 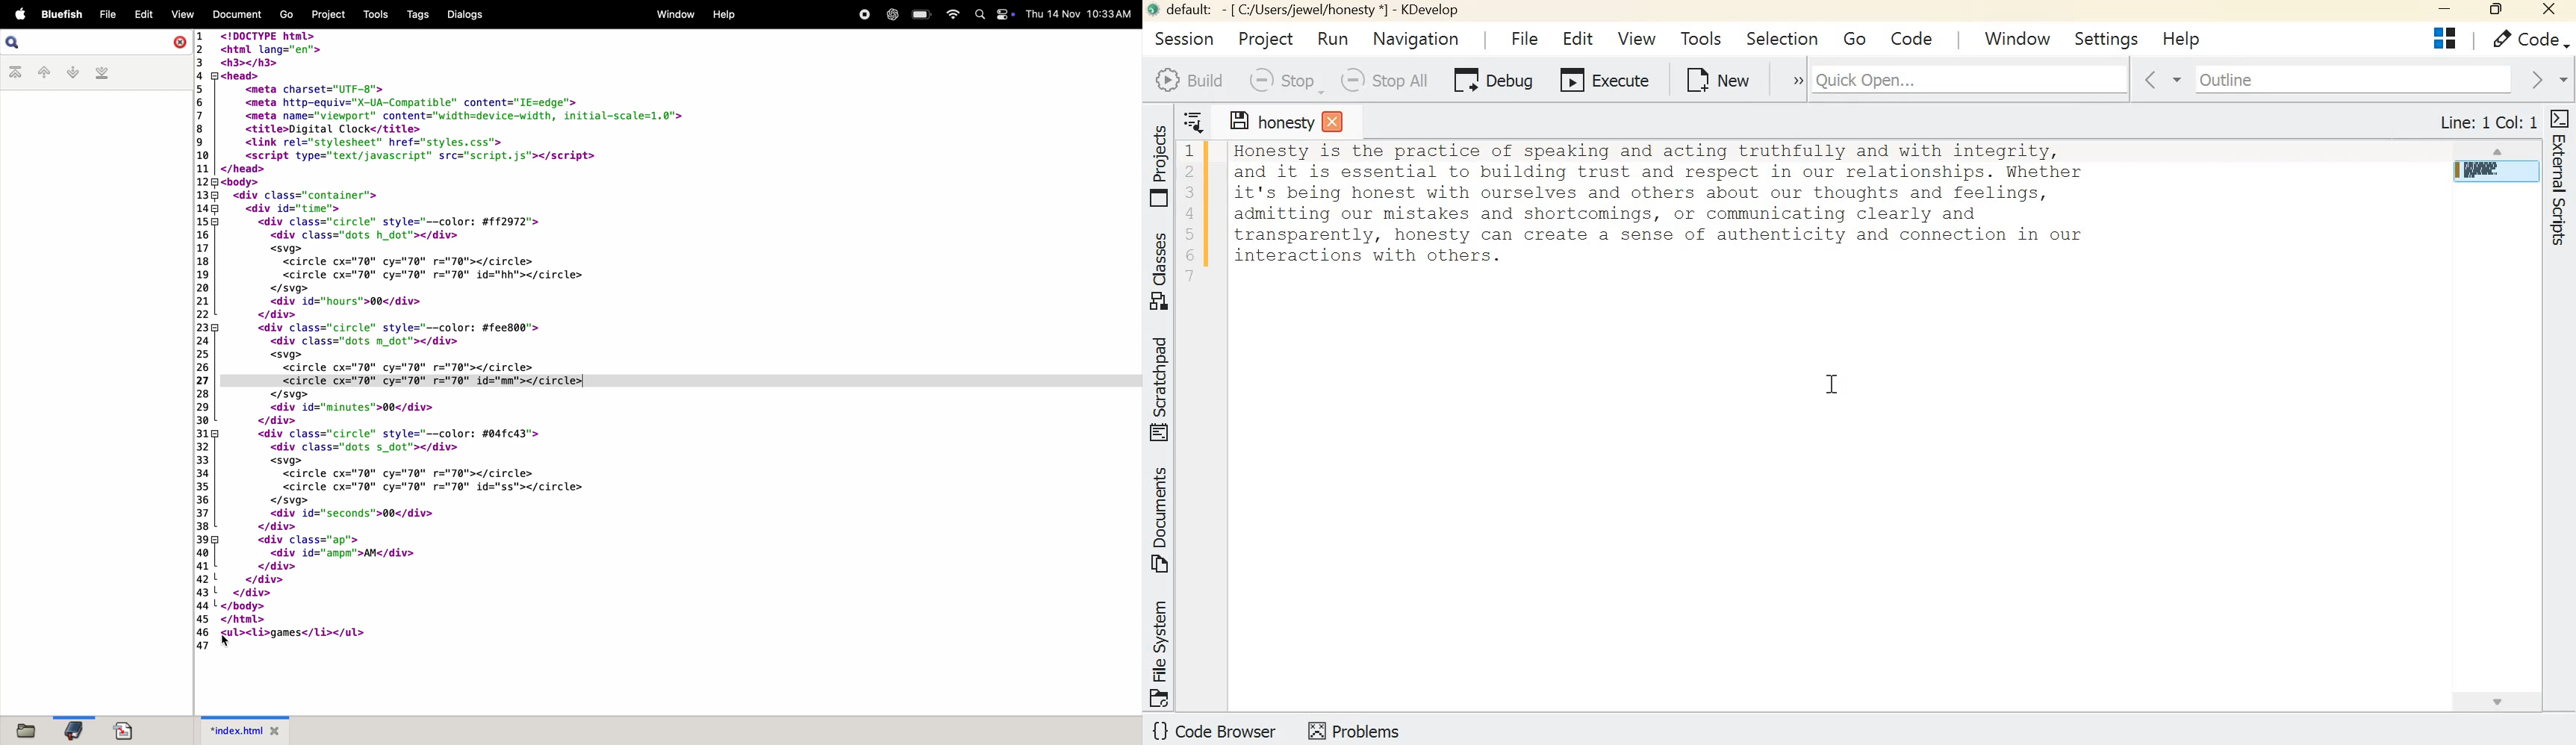 I want to click on record, so click(x=864, y=16).